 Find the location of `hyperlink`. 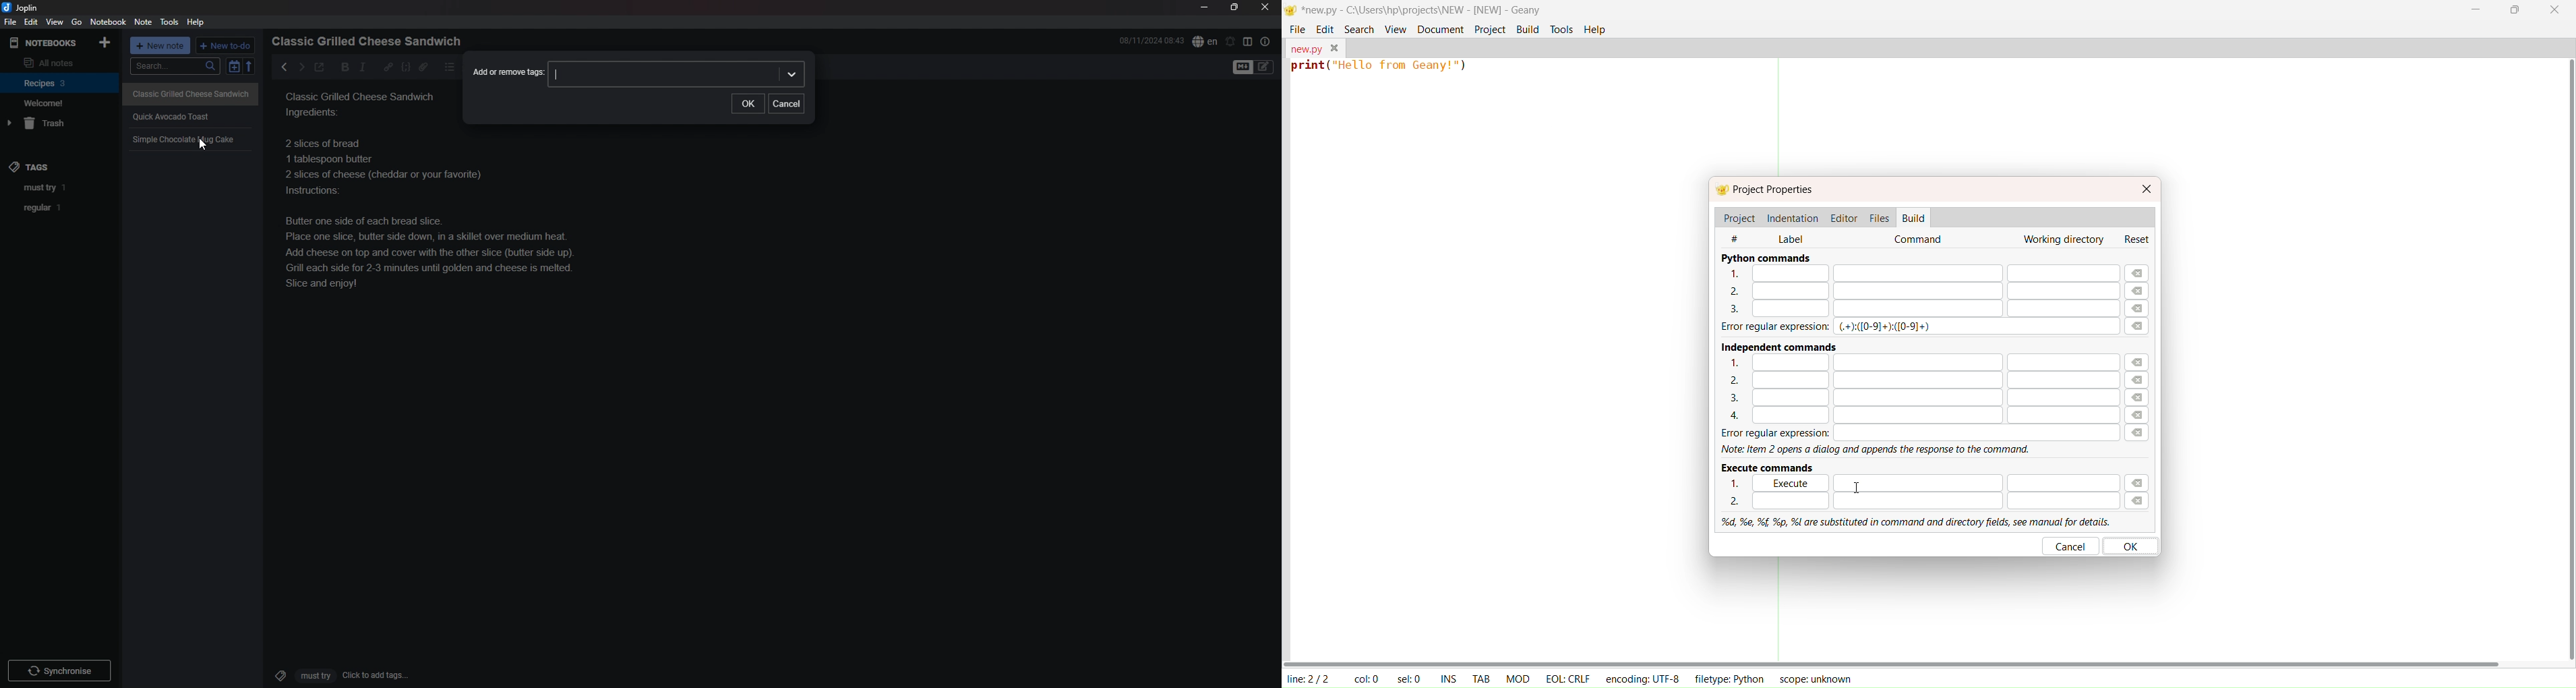

hyperlink is located at coordinates (389, 66).